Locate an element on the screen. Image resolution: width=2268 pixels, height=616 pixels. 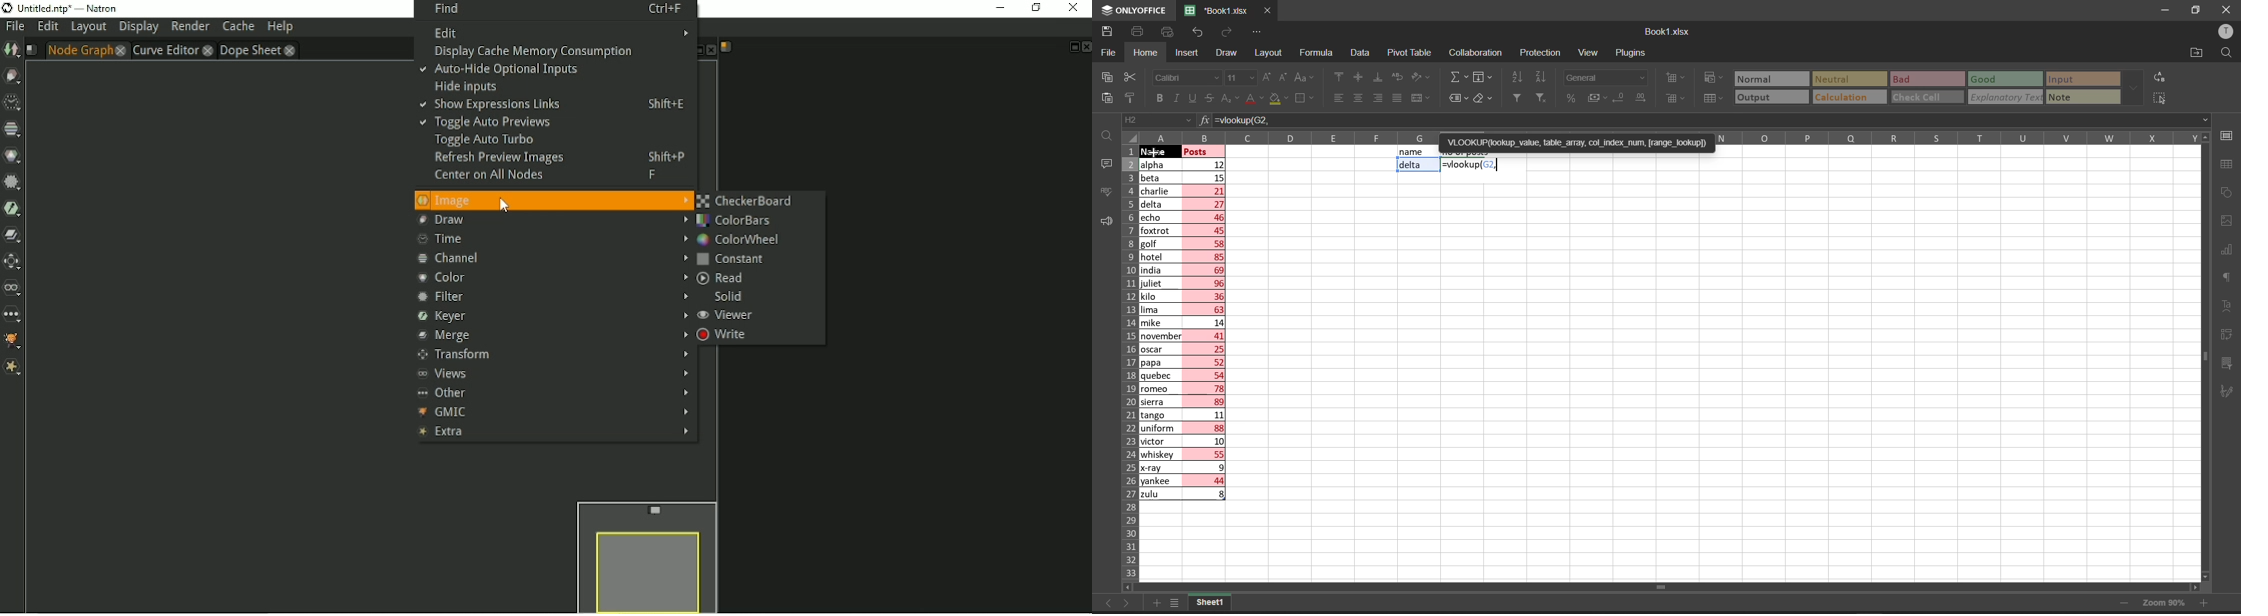
Normal is located at coordinates (1762, 78).